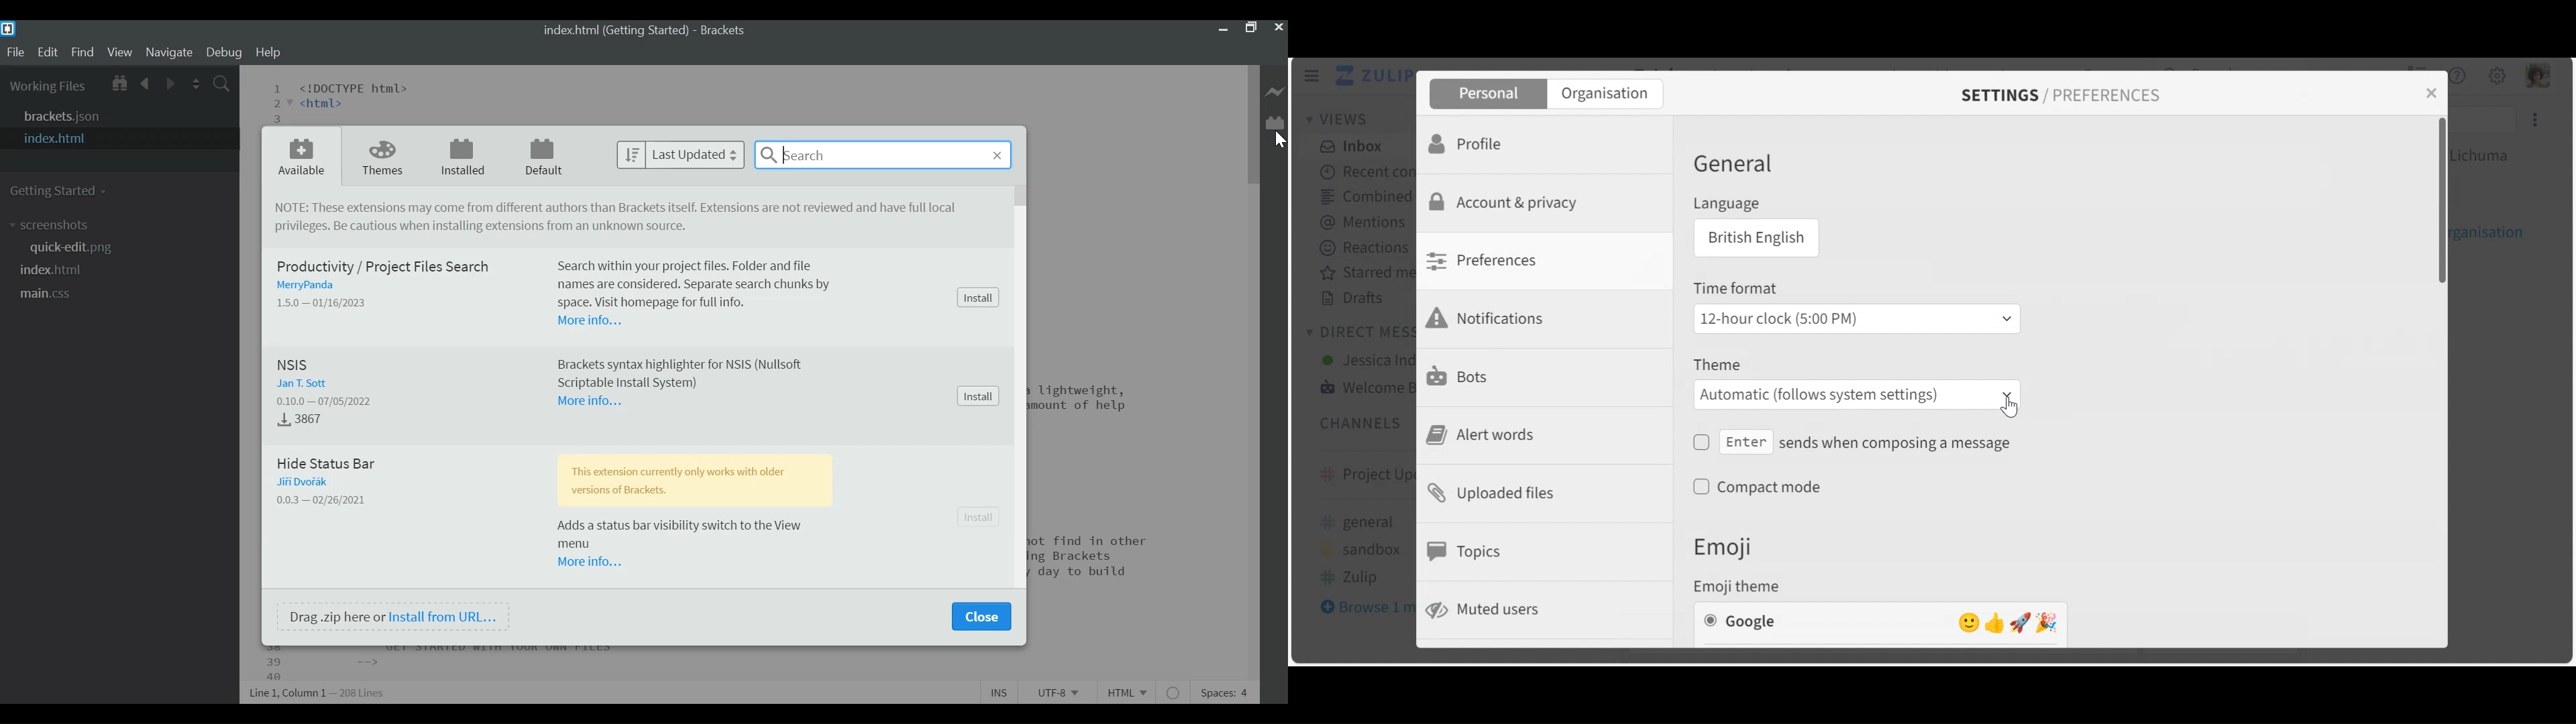 The width and height of the screenshot is (2576, 728). I want to click on More Information, so click(589, 320).